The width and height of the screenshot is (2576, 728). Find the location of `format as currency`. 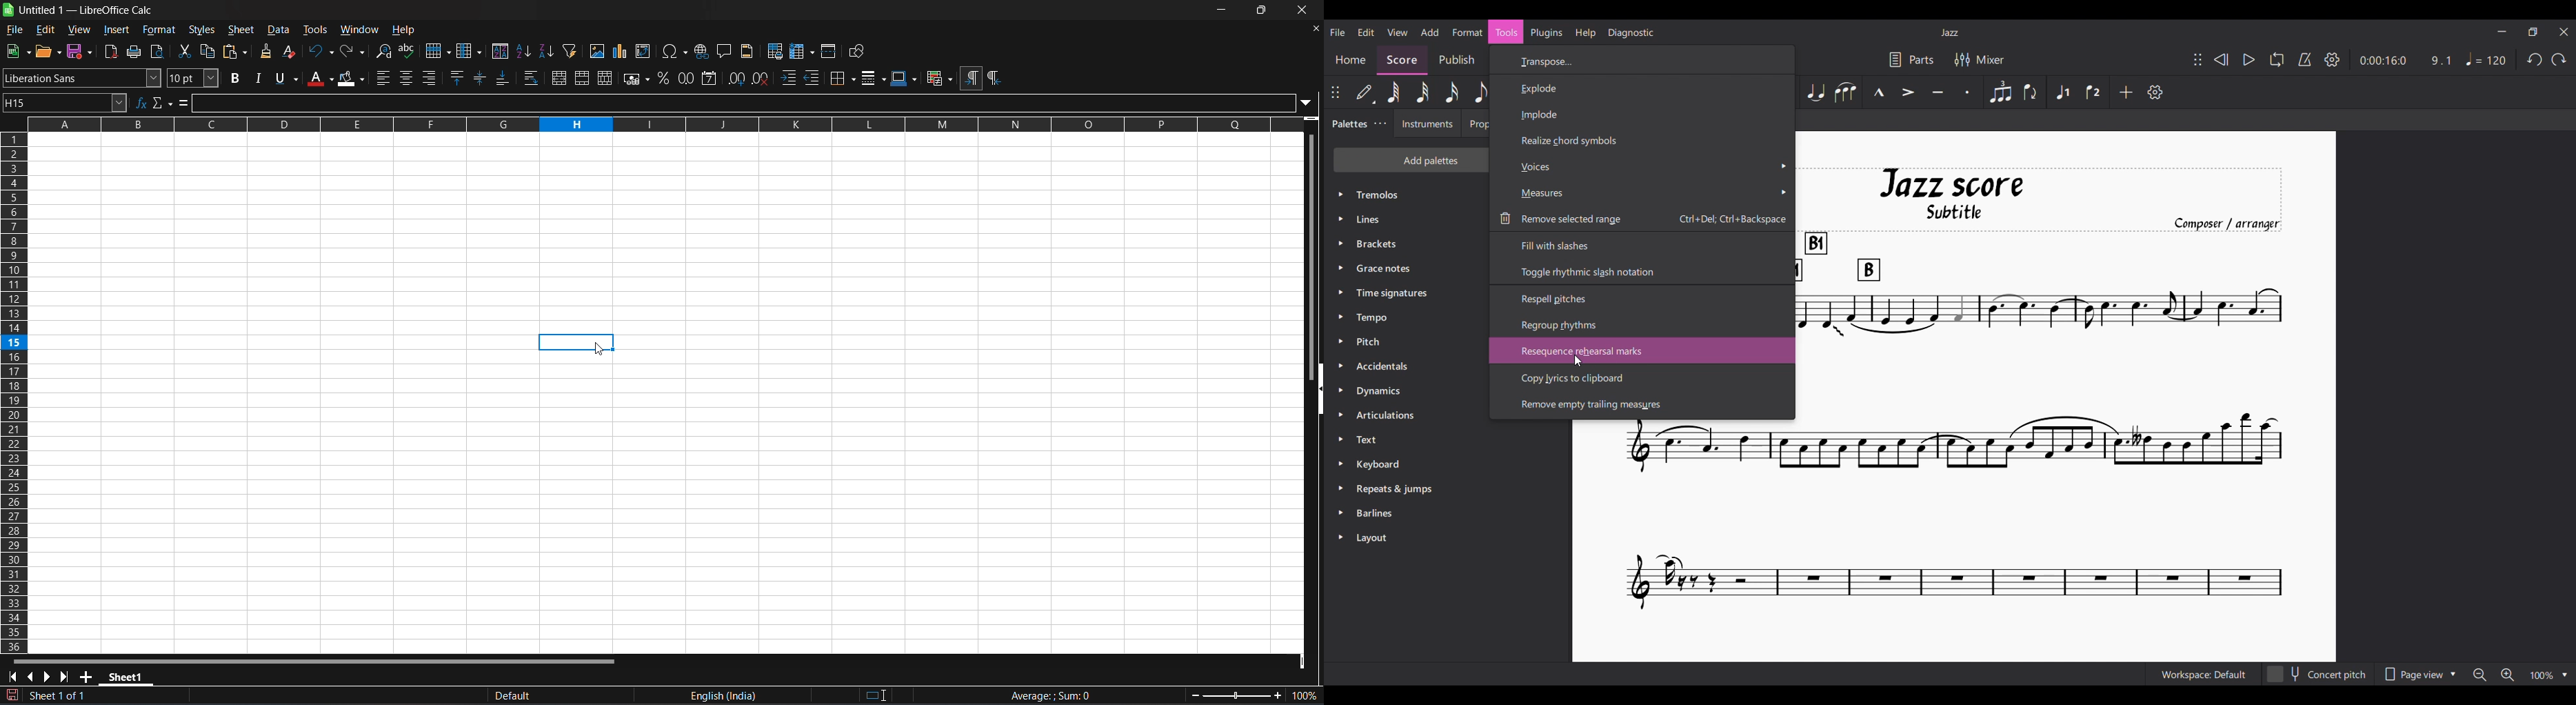

format as currency is located at coordinates (636, 79).